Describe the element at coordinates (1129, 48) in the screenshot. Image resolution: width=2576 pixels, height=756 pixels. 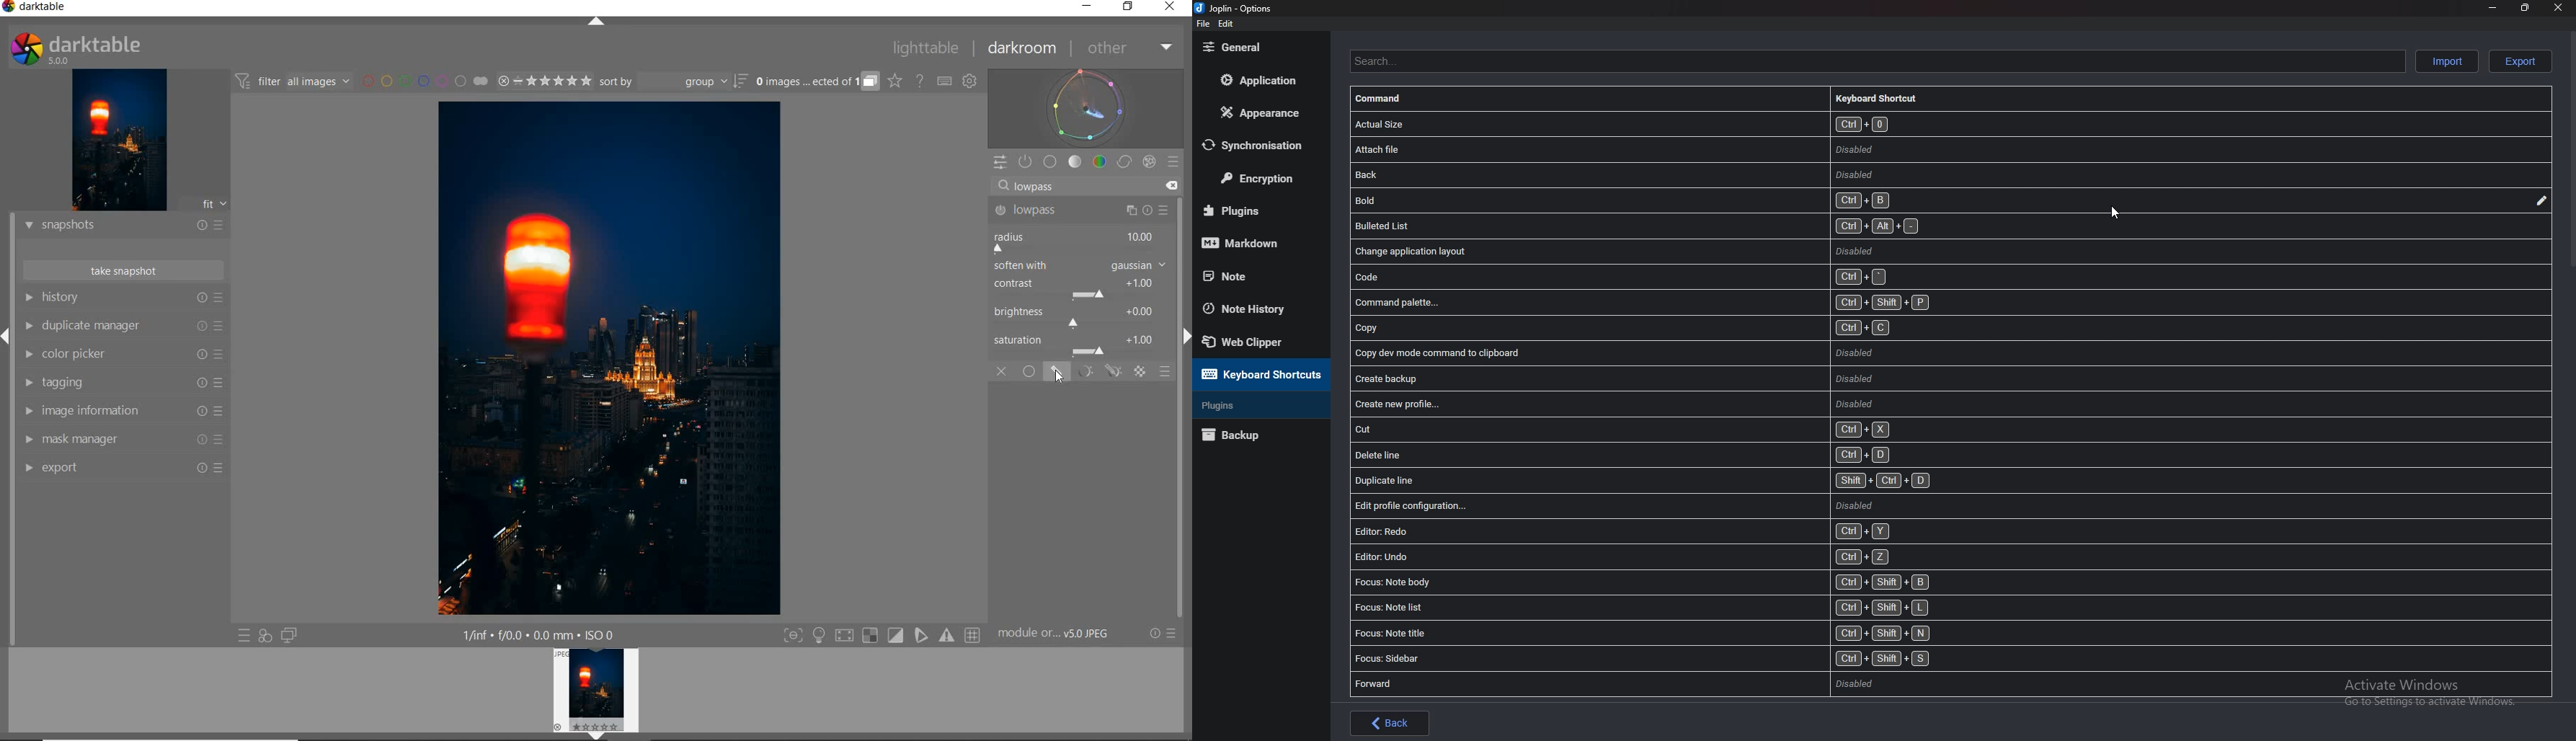
I see `OTHER` at that location.